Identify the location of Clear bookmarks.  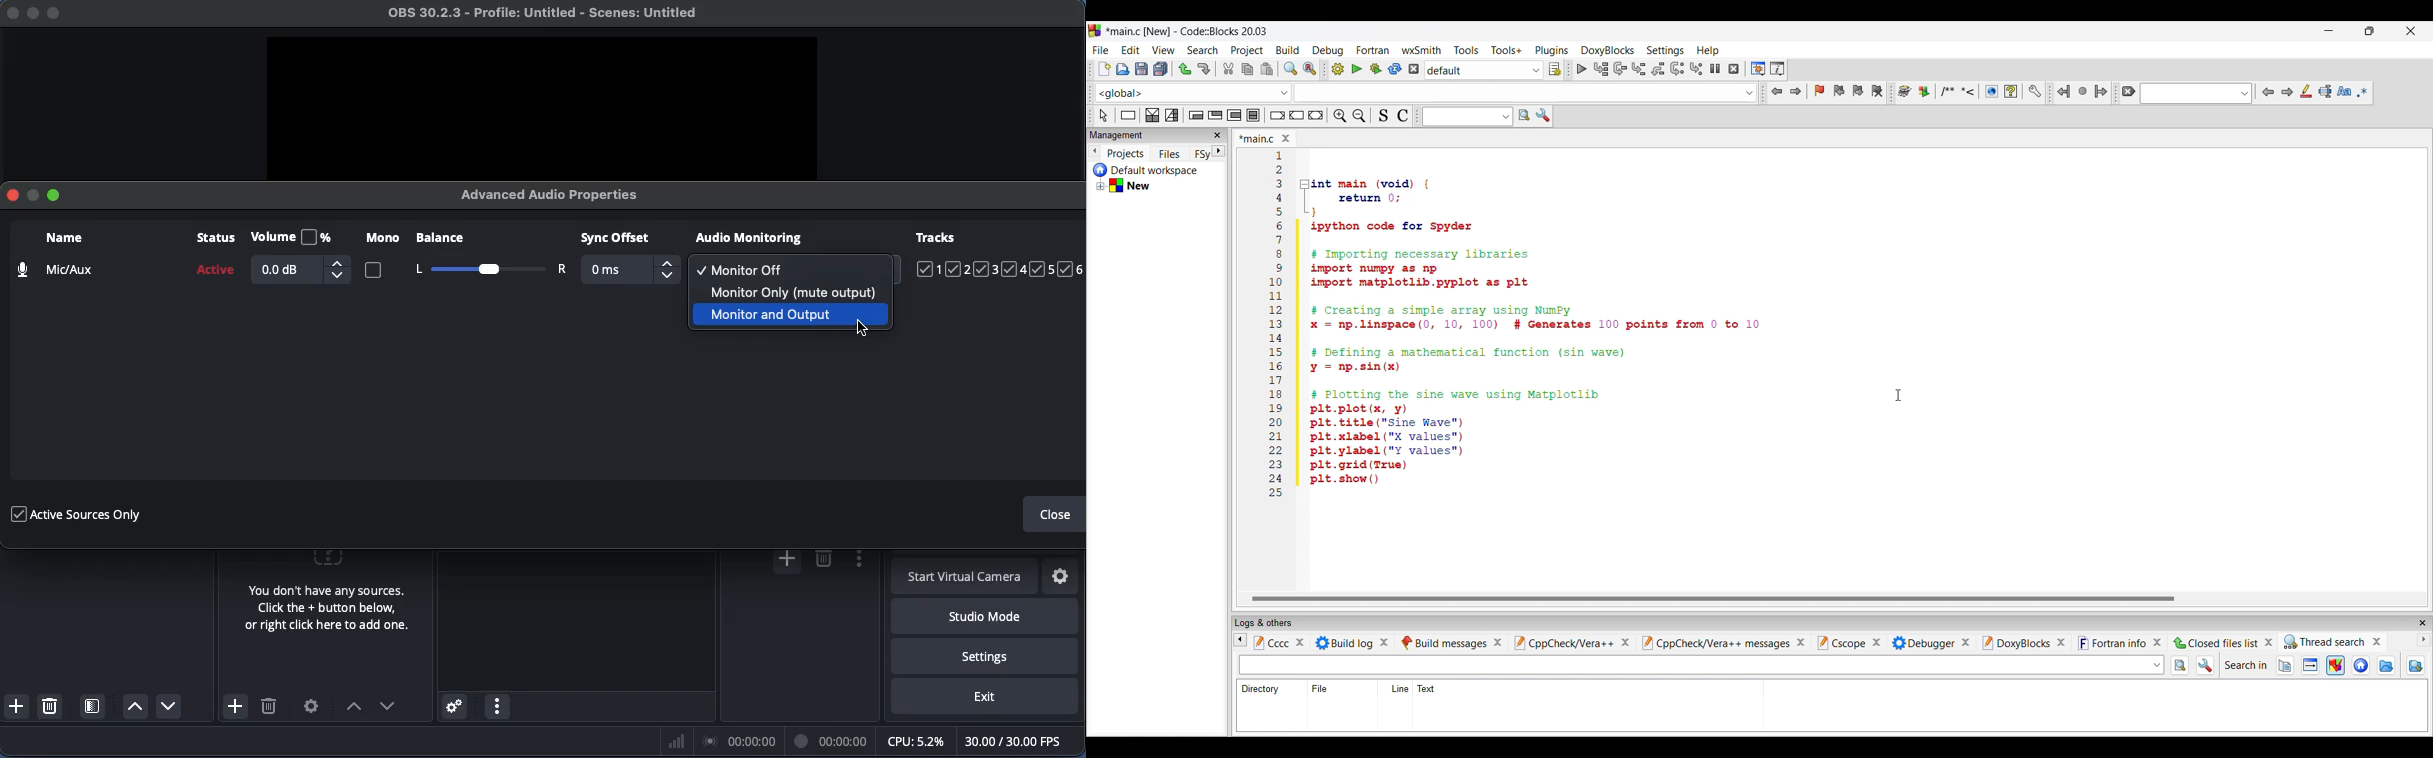
(1881, 88).